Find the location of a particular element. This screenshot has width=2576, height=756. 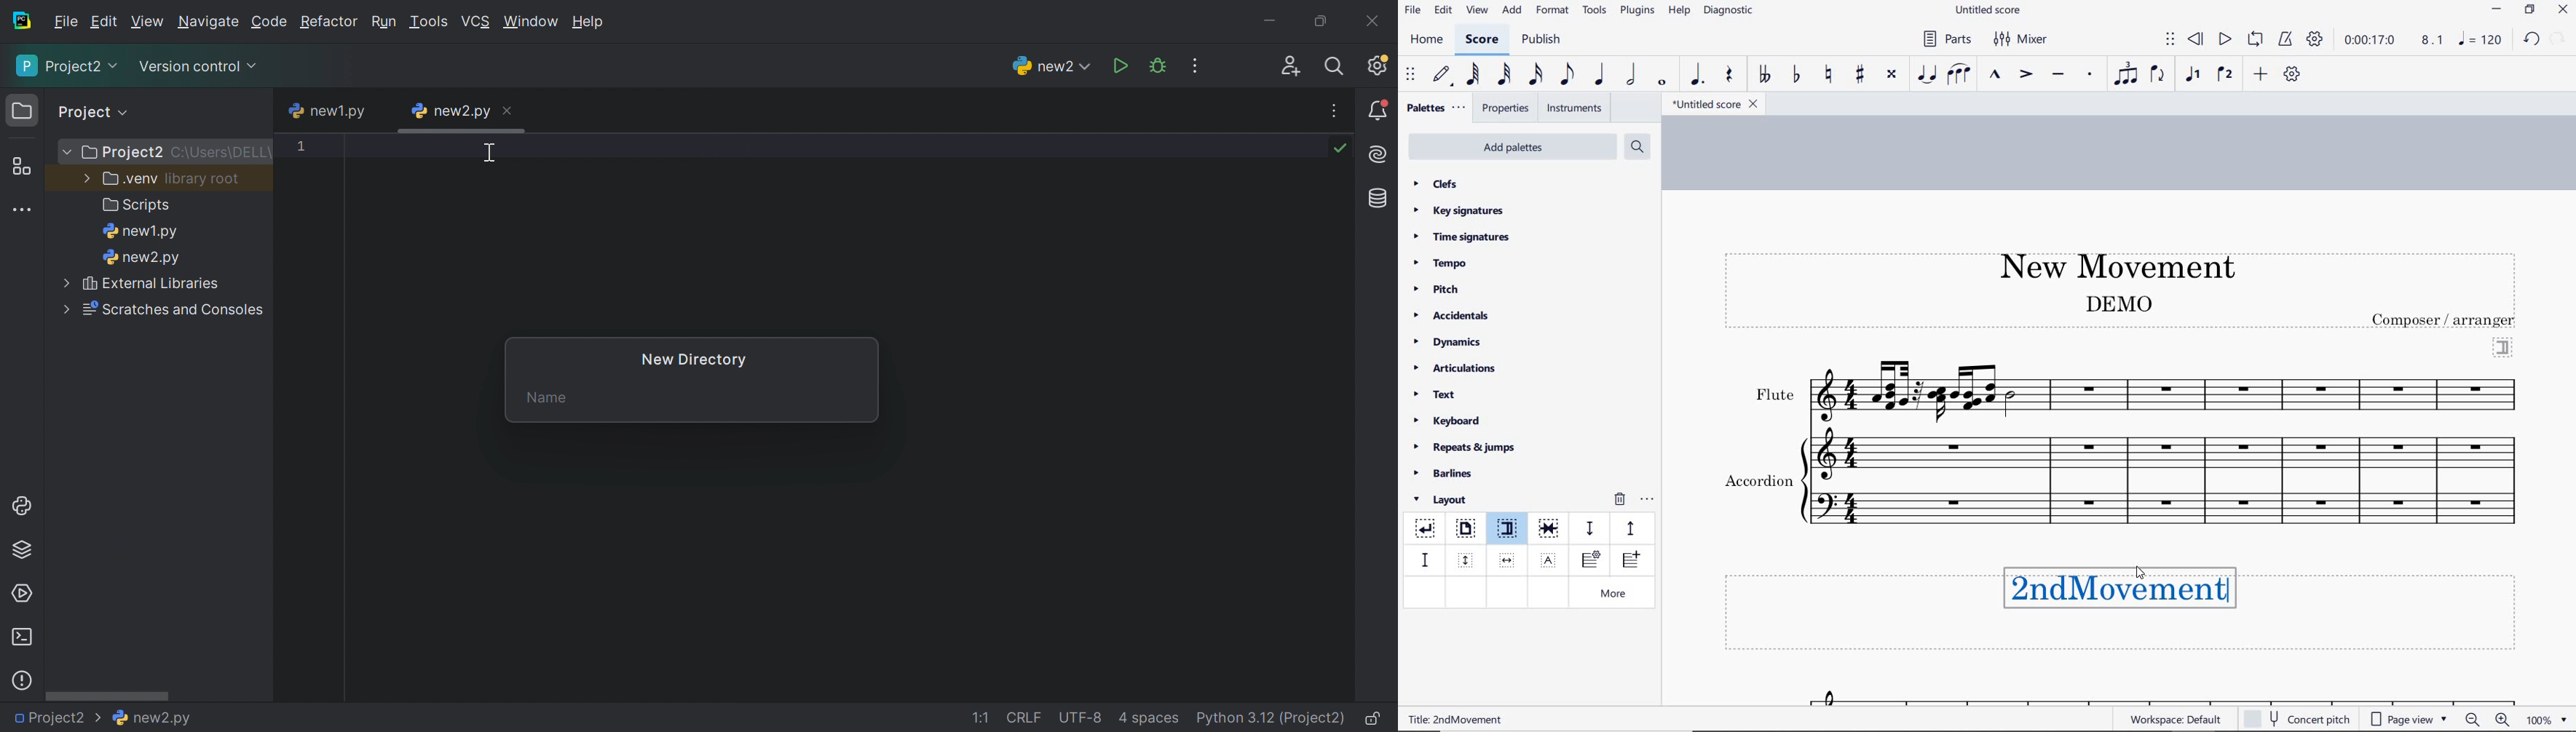

format is located at coordinates (1554, 10).